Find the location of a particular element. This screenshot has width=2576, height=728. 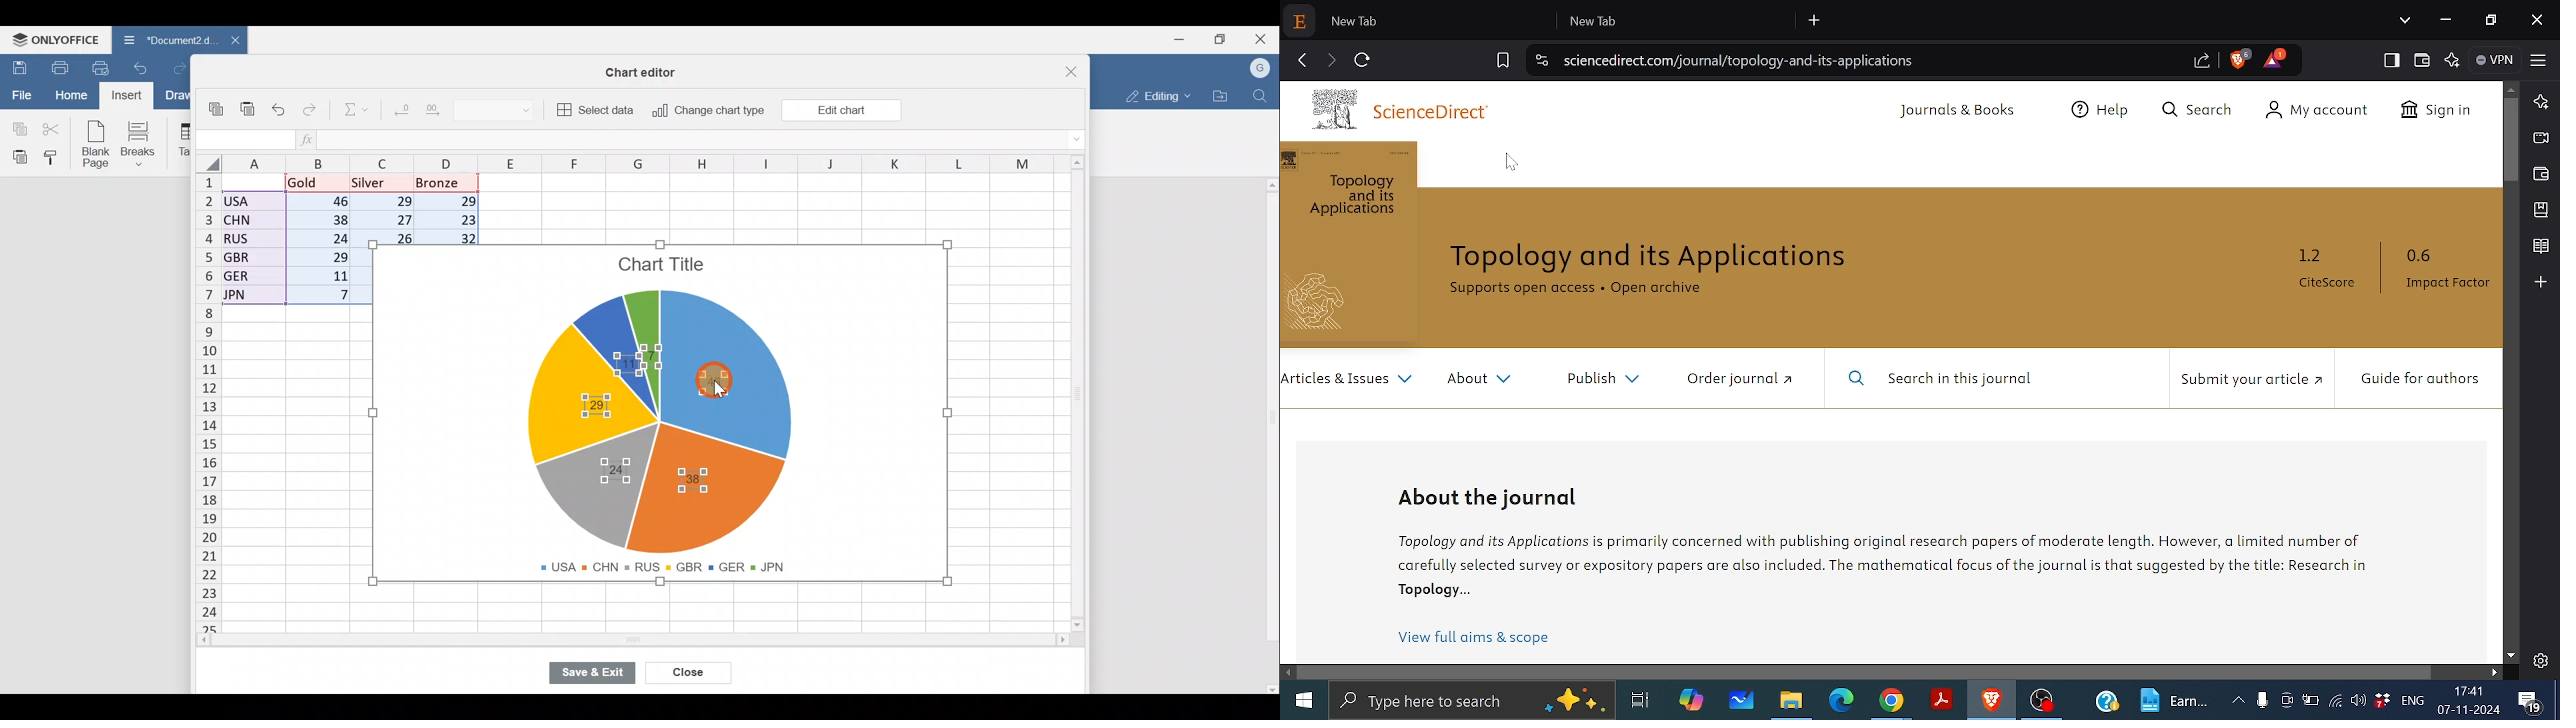

Save is located at coordinates (17, 67).